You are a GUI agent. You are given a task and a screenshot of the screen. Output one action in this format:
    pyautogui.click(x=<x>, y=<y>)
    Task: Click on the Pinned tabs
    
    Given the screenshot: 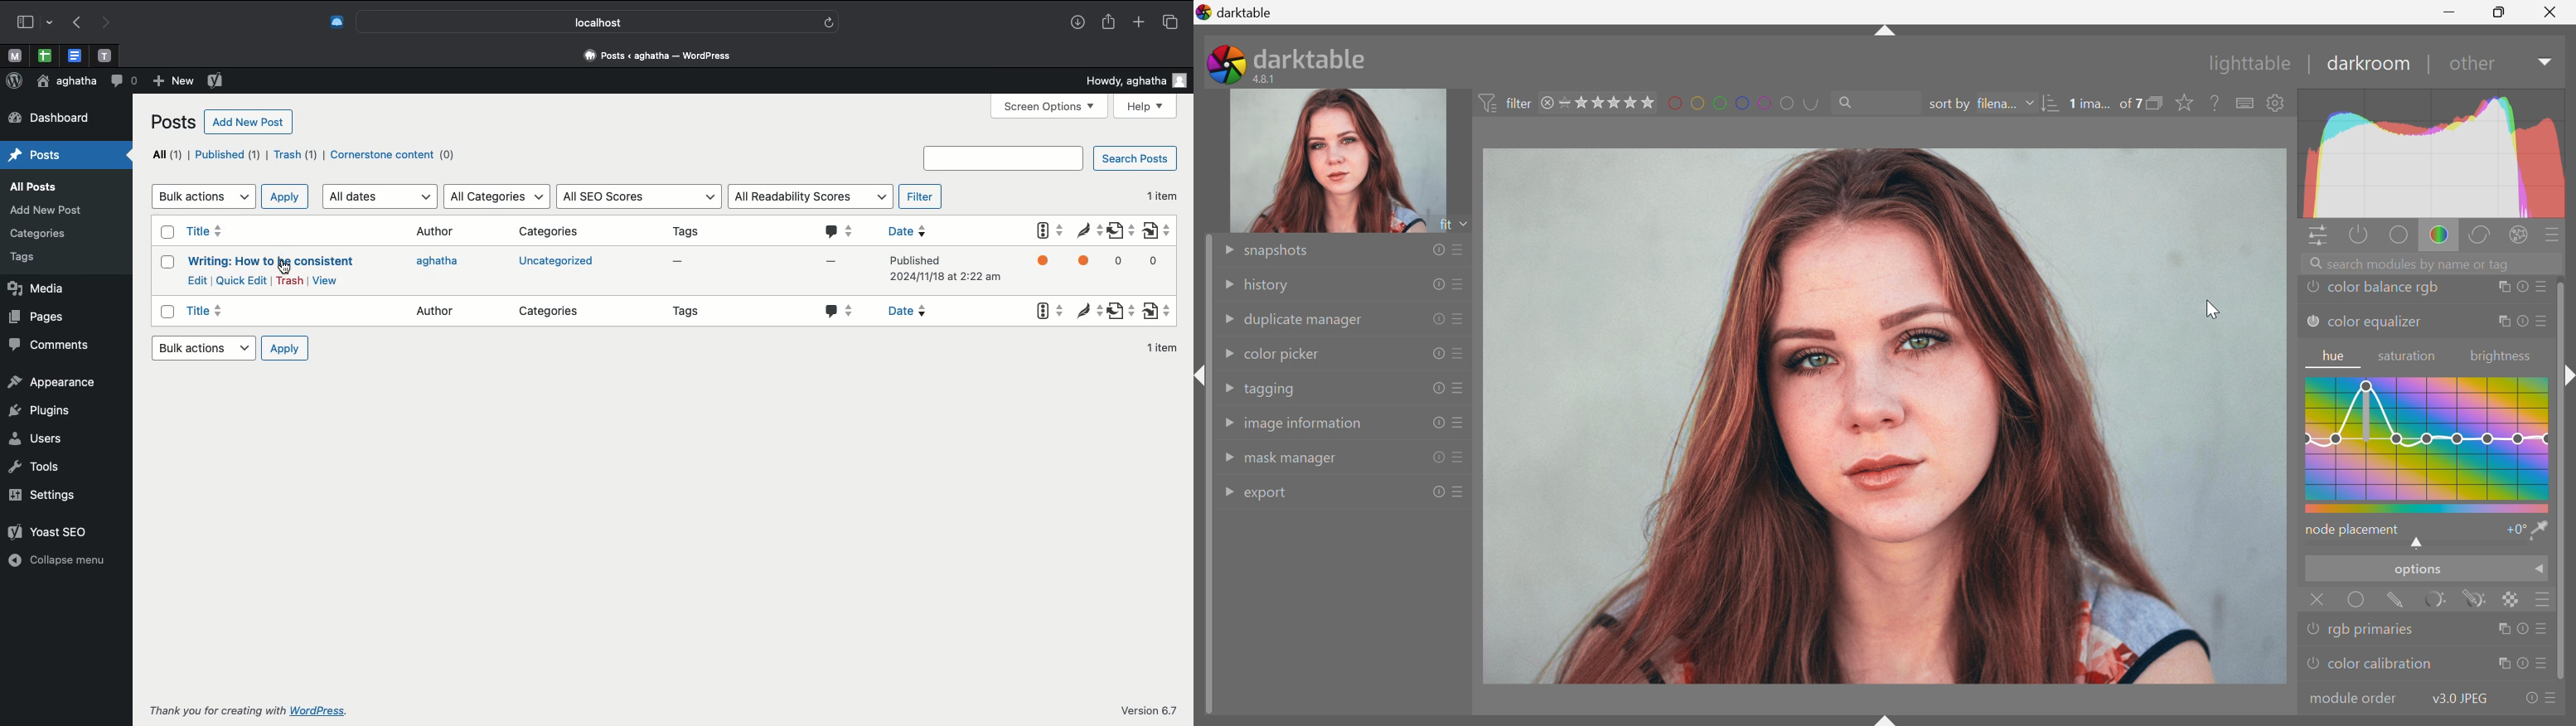 What is the action you would take?
    pyautogui.click(x=74, y=55)
    